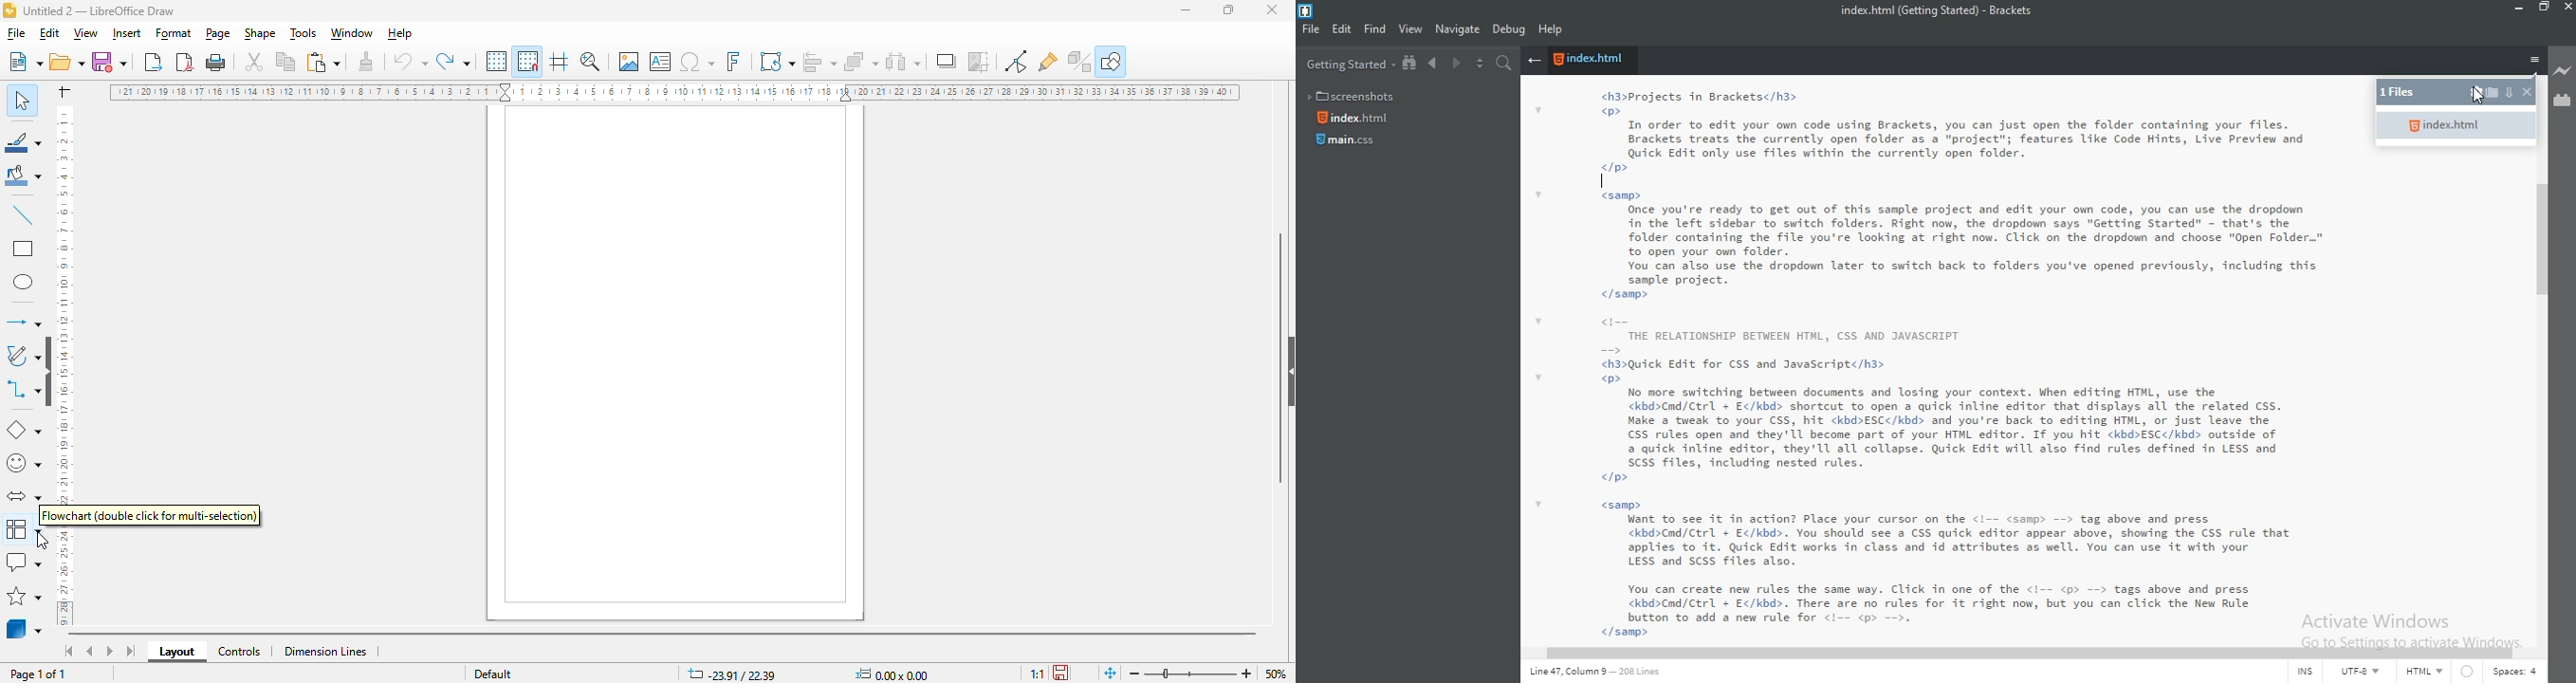  What do you see at coordinates (660, 62) in the screenshot?
I see `insert text box` at bounding box center [660, 62].